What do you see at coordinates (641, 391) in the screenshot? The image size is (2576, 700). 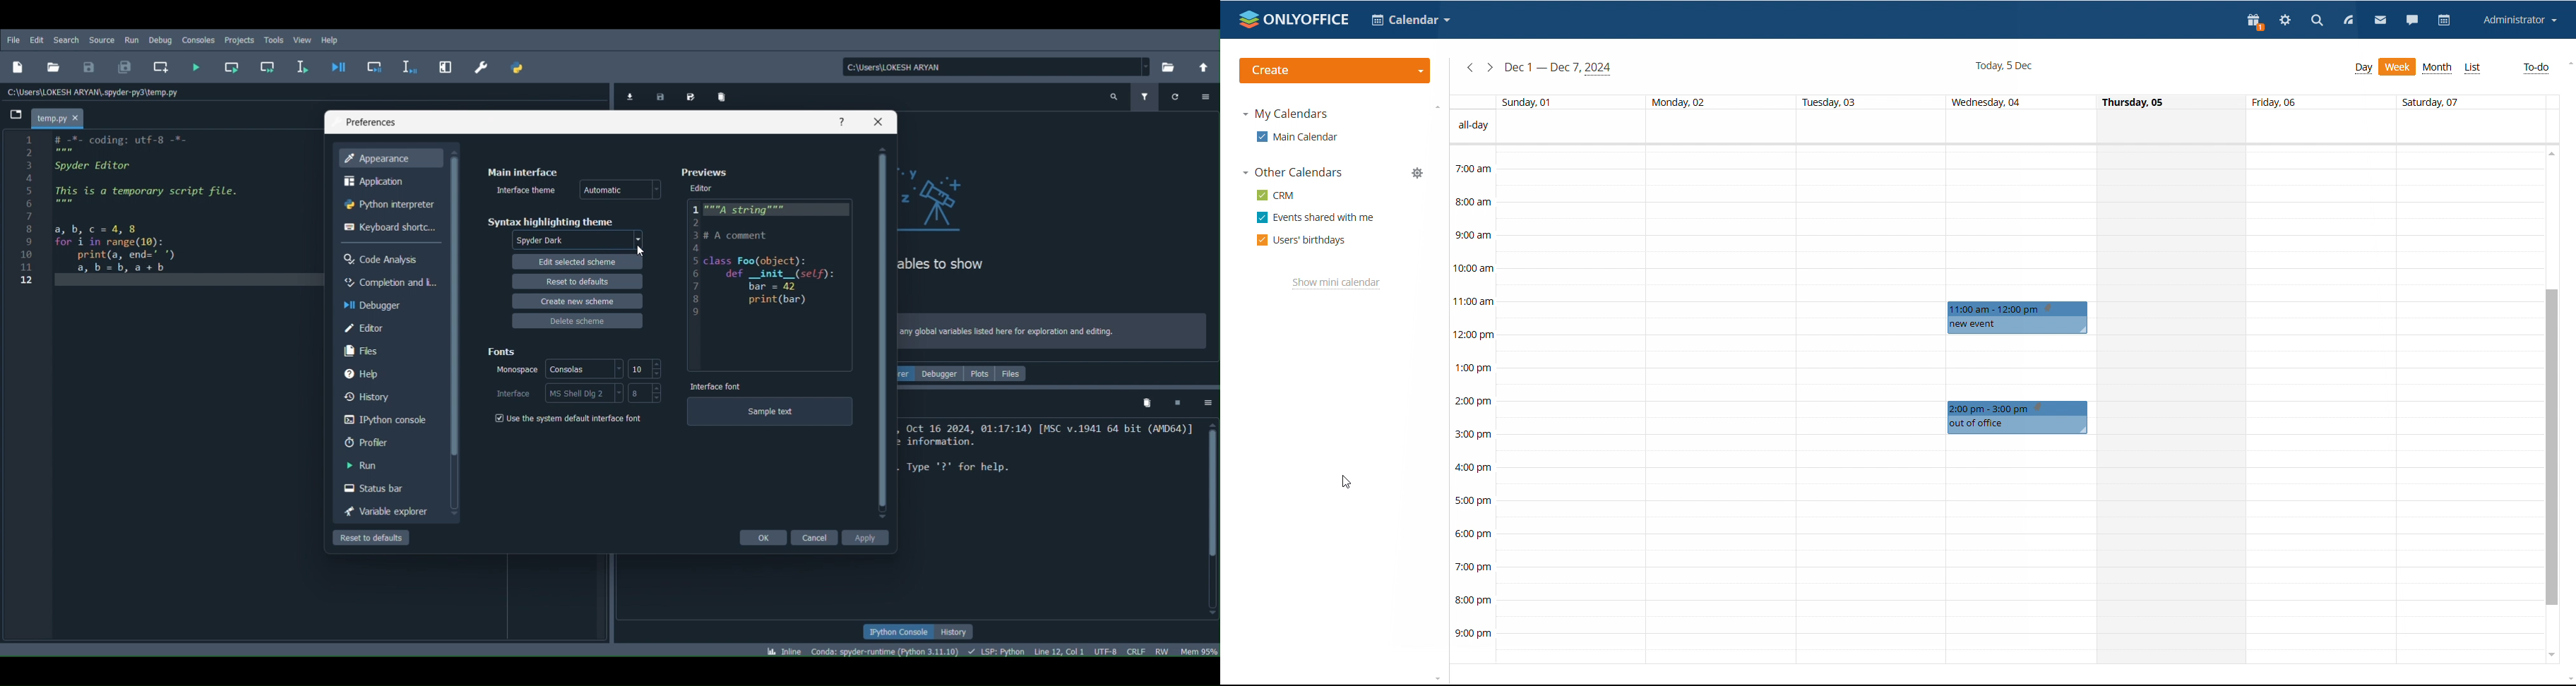 I see `Size` at bounding box center [641, 391].